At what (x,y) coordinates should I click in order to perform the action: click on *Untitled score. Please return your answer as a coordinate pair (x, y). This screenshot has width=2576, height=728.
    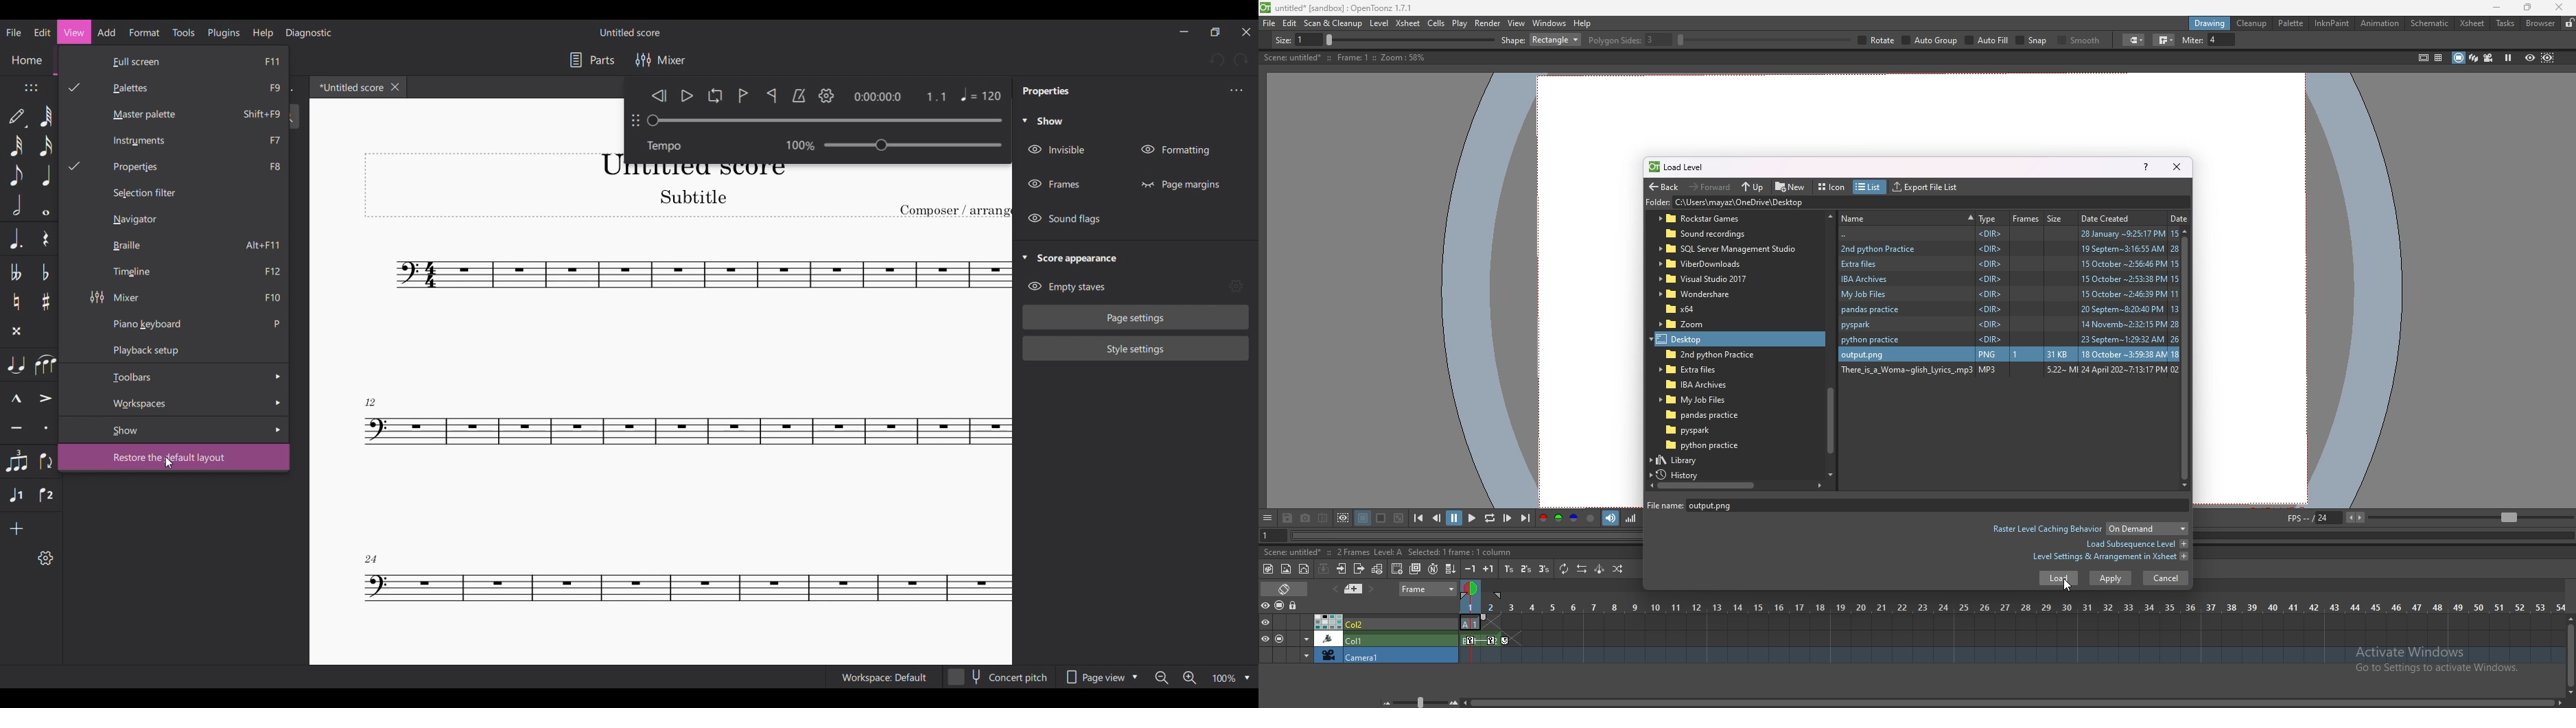
    Looking at the image, I should click on (348, 87).